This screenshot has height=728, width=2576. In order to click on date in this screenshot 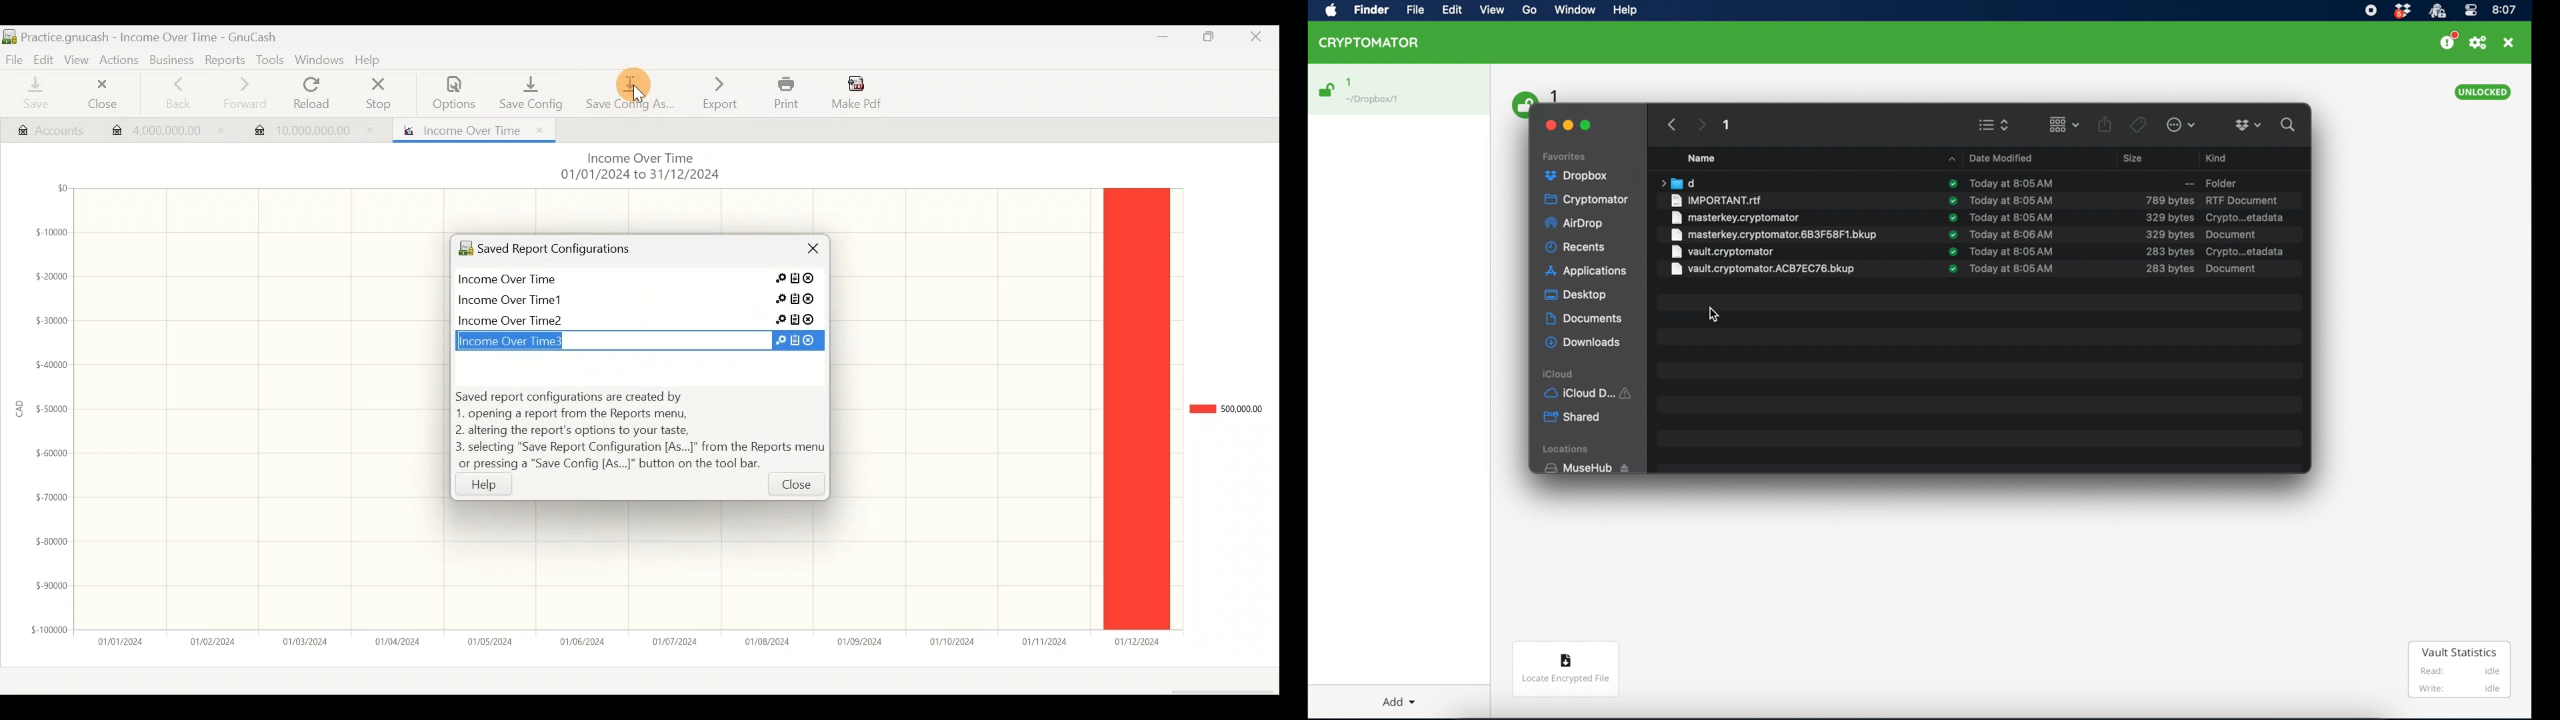, I will do `click(2014, 251)`.